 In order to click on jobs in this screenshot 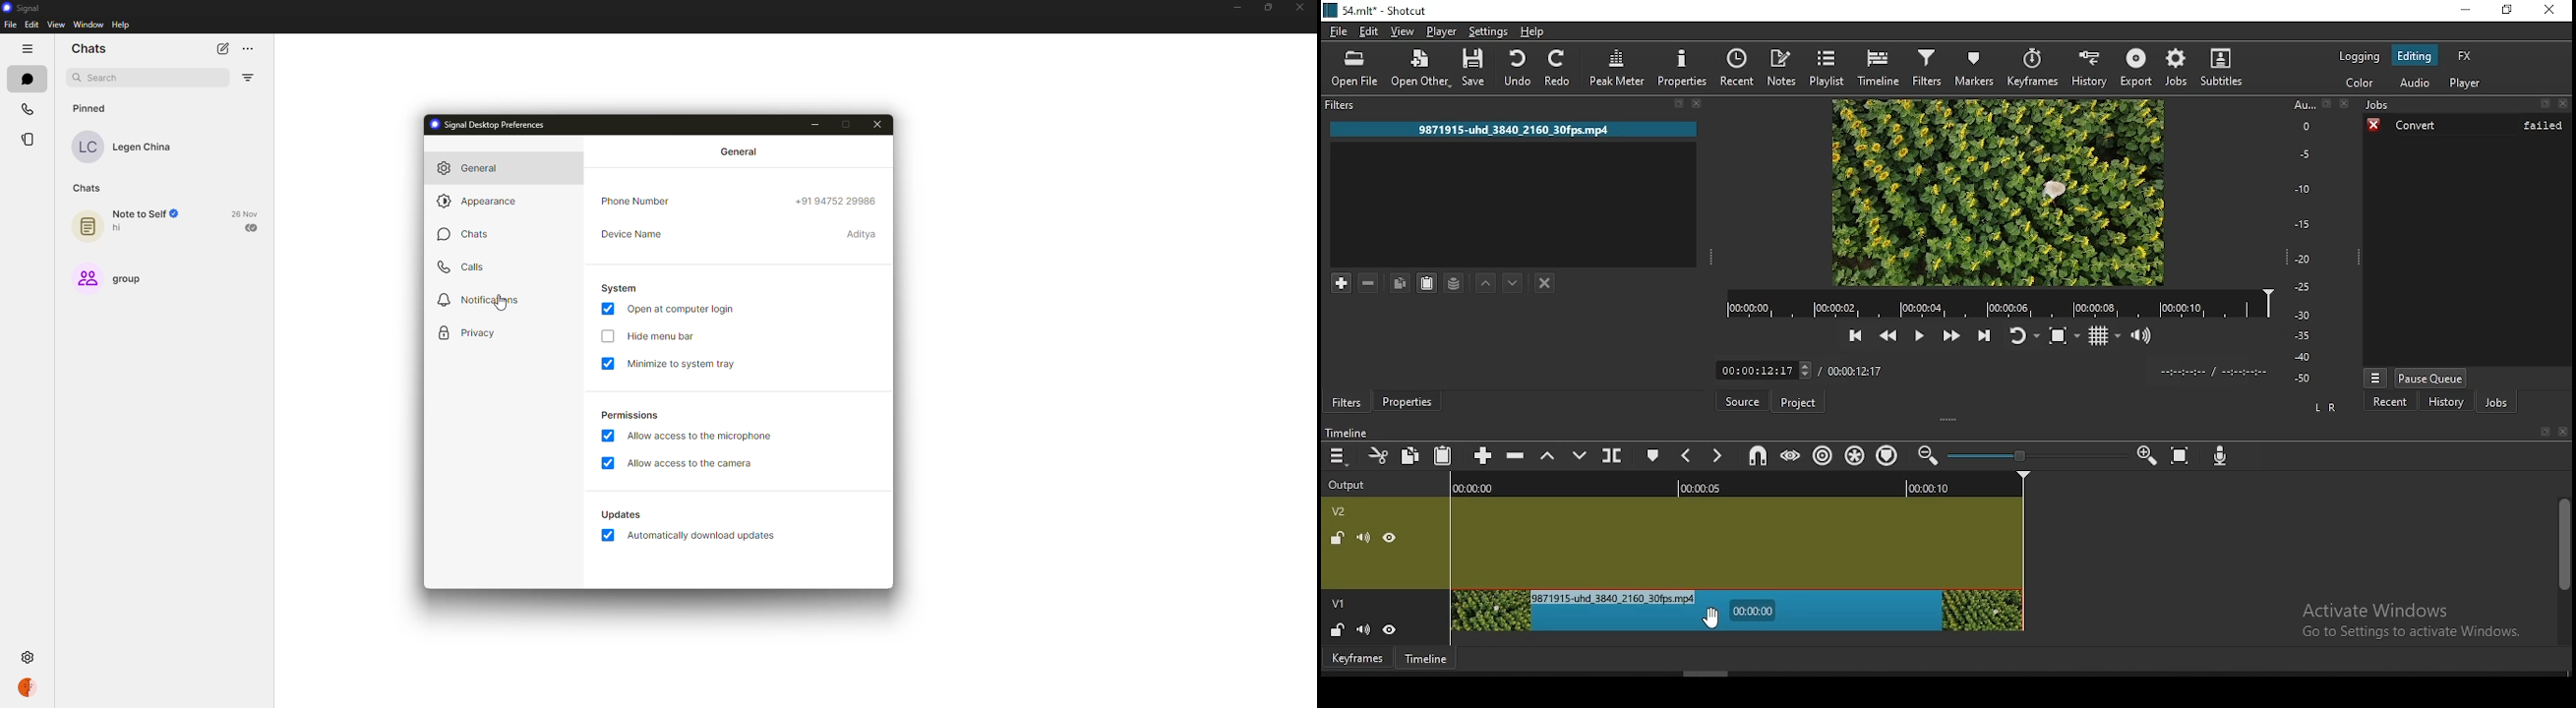, I will do `click(2177, 66)`.